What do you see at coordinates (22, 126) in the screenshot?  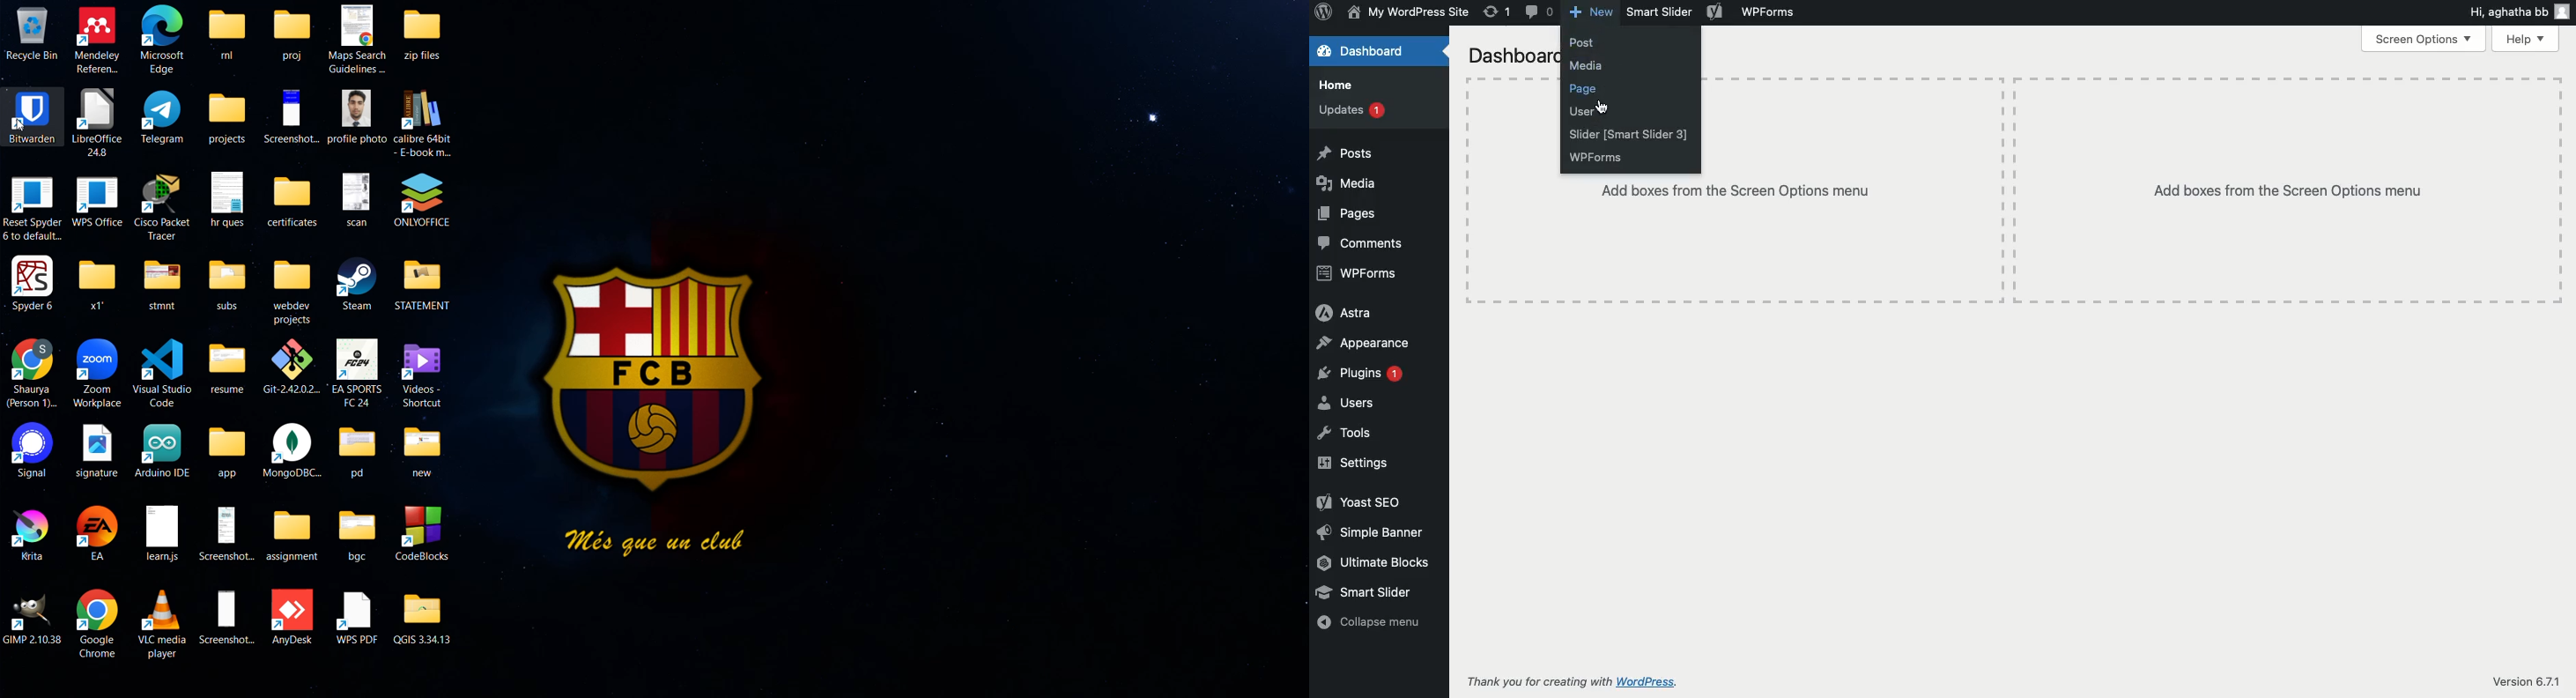 I see `CURSOR` at bounding box center [22, 126].